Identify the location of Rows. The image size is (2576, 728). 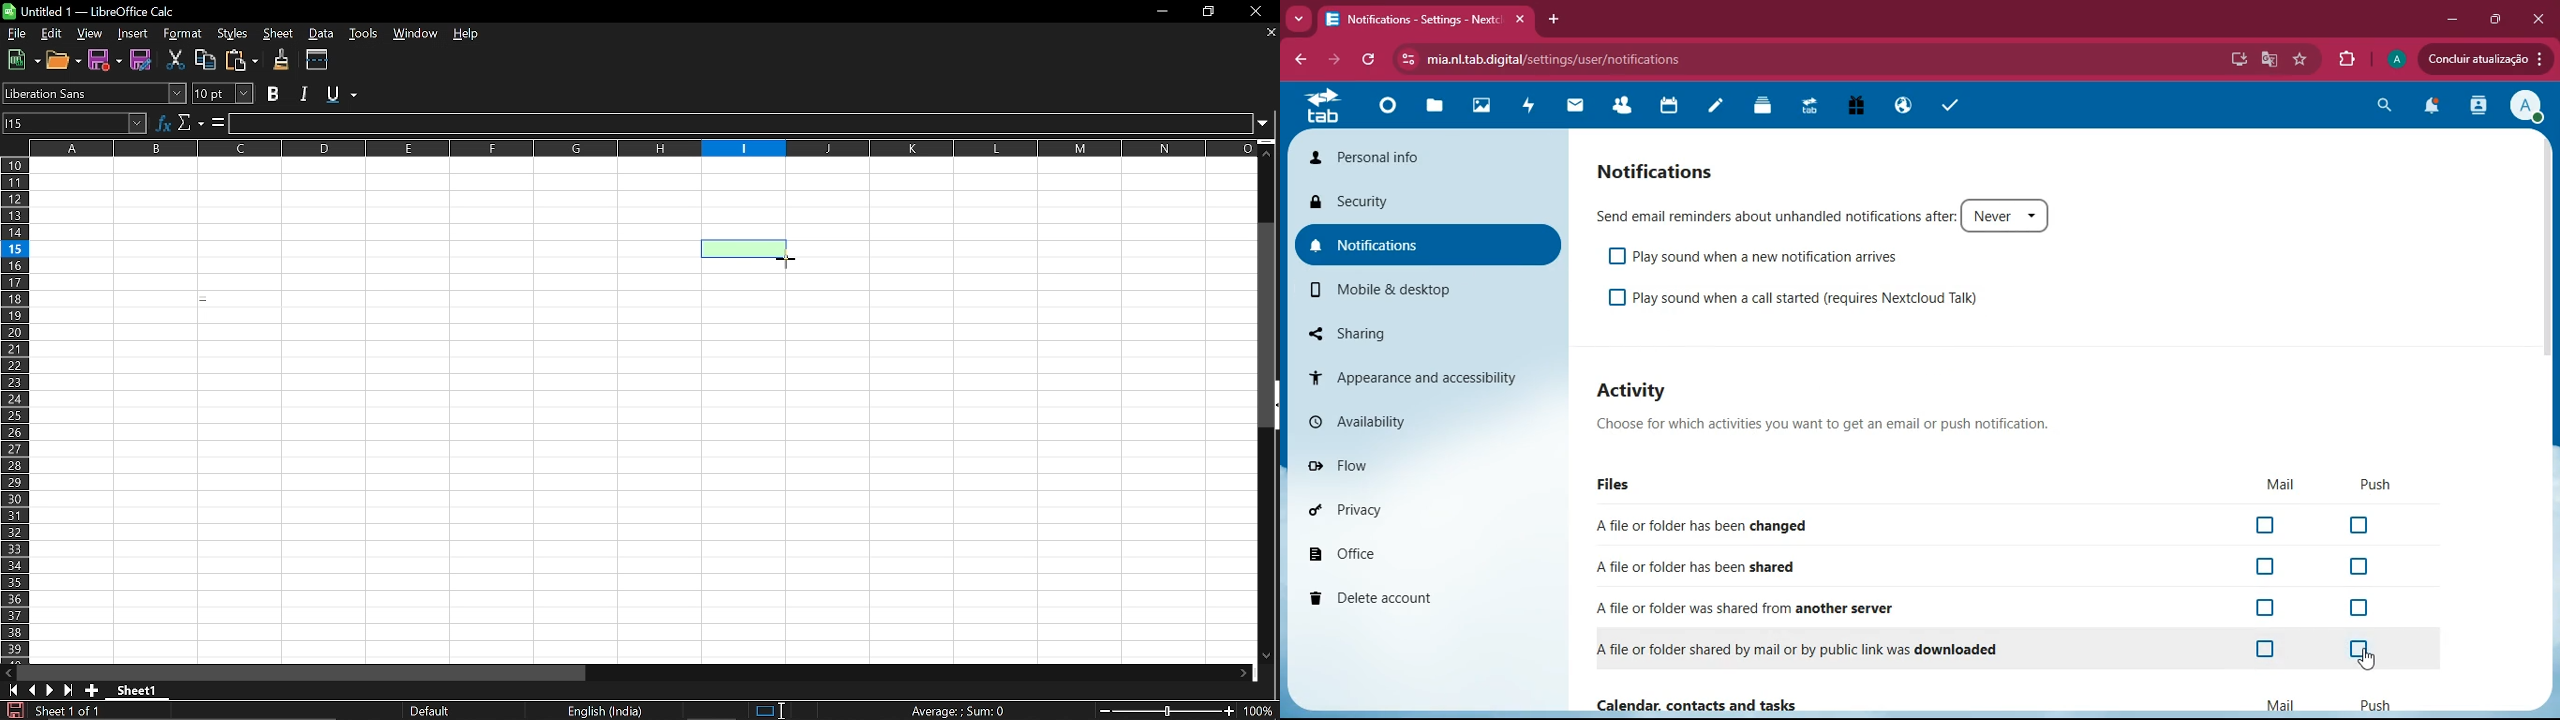
(14, 409).